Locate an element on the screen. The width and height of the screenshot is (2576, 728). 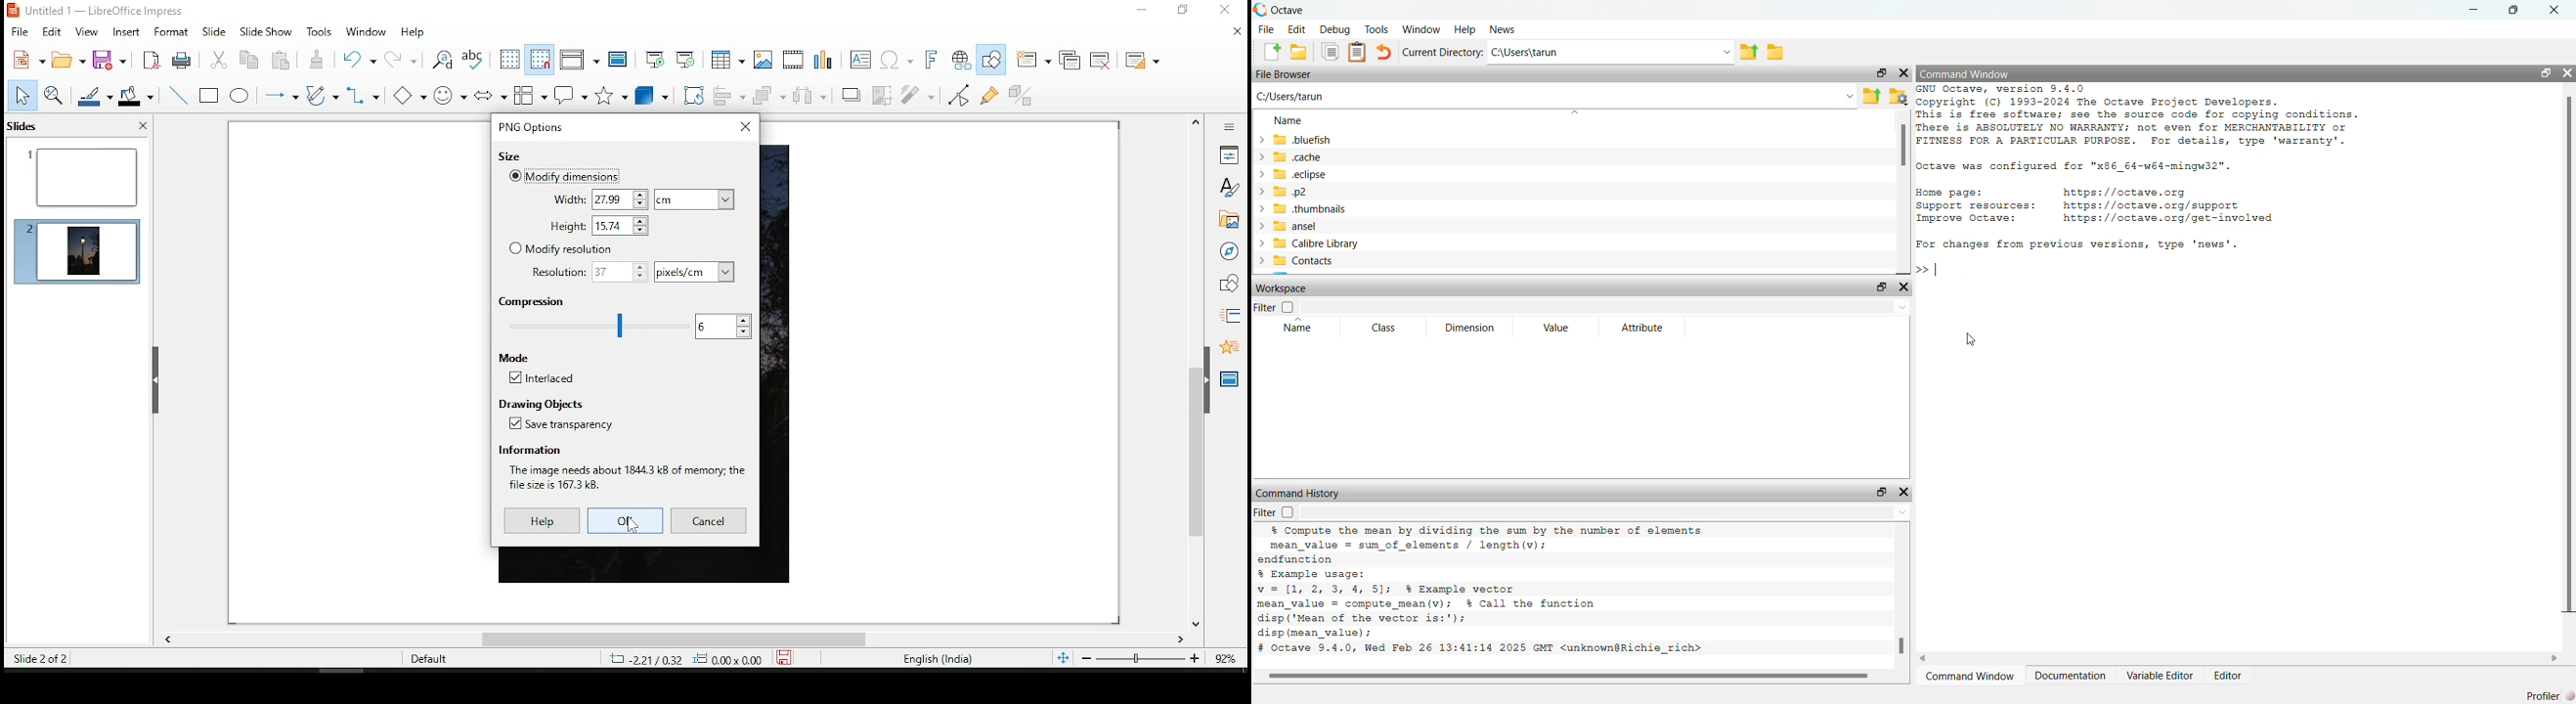
flowchart is located at coordinates (531, 95).